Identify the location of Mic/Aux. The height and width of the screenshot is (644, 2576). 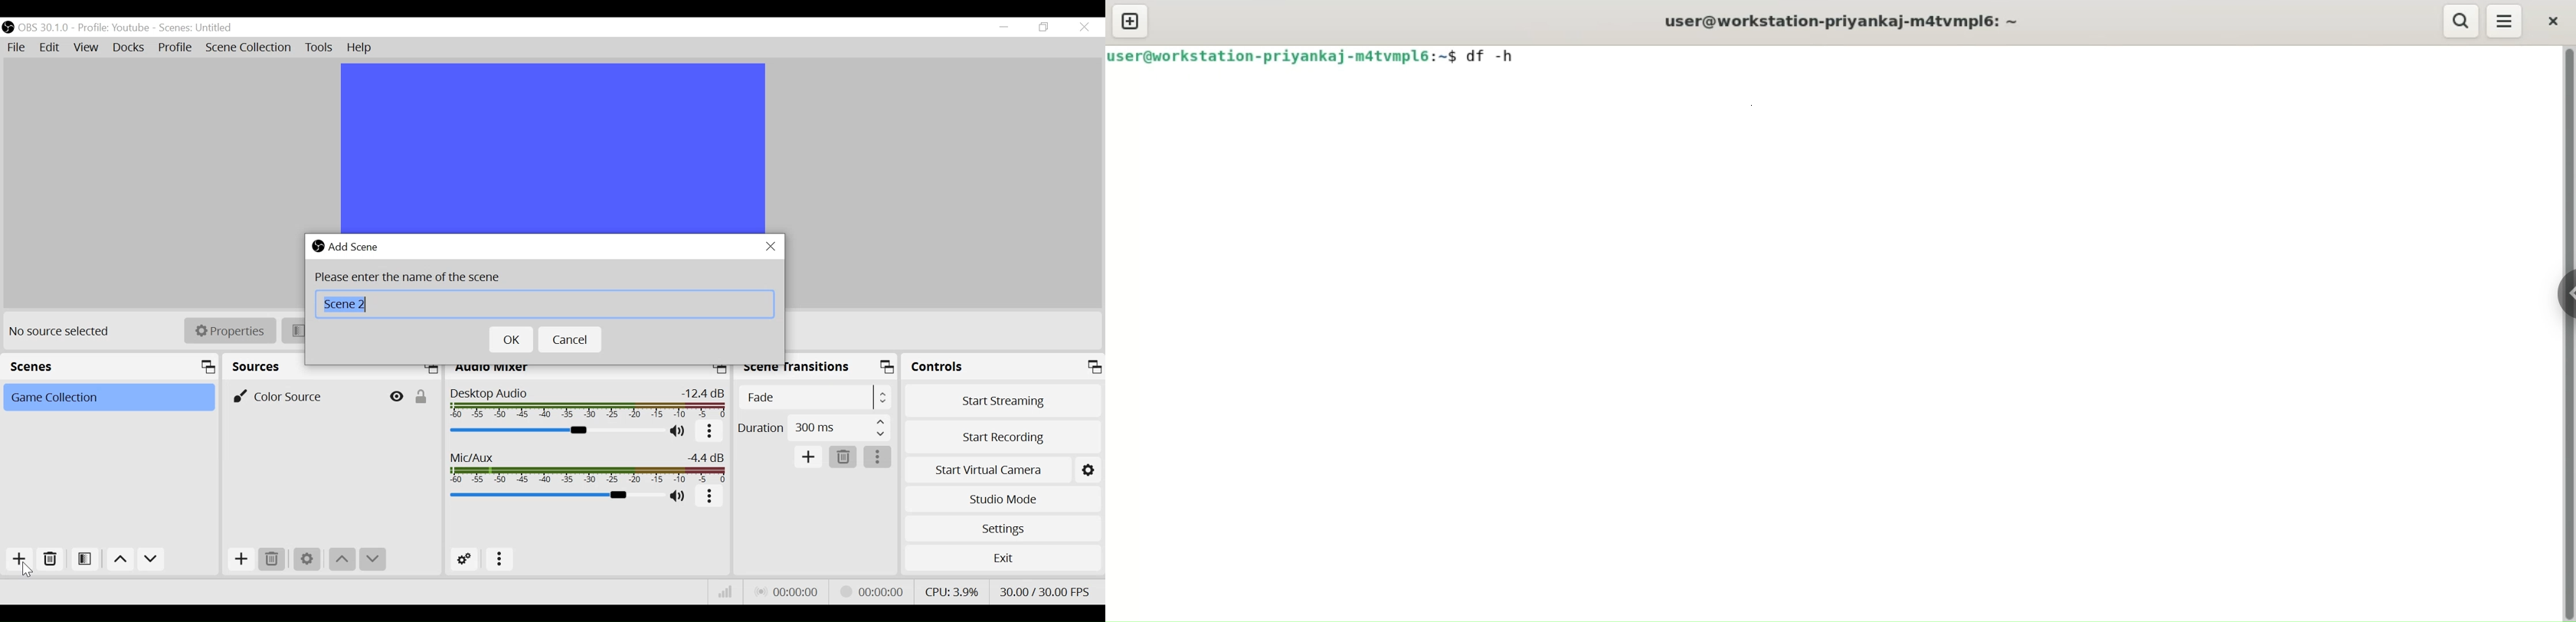
(555, 496).